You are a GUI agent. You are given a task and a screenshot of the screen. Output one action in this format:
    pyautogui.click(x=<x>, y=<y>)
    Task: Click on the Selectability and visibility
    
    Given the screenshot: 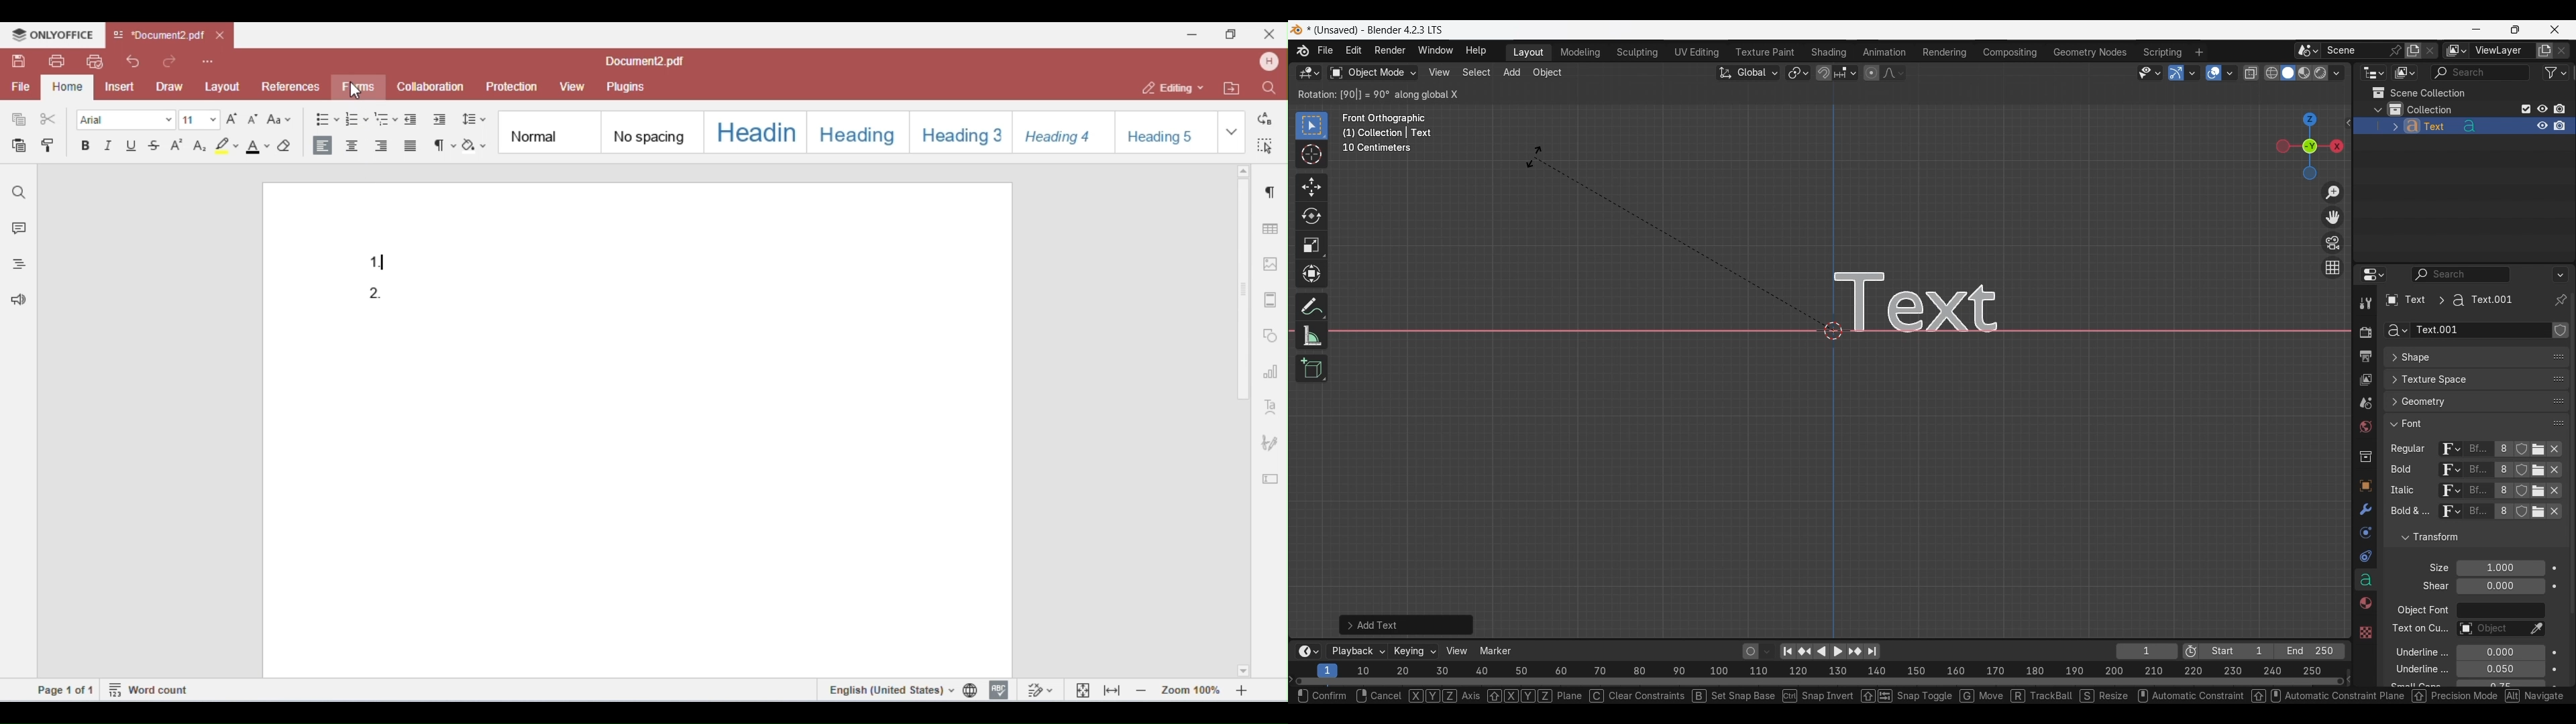 What is the action you would take?
    pyautogui.click(x=2150, y=73)
    